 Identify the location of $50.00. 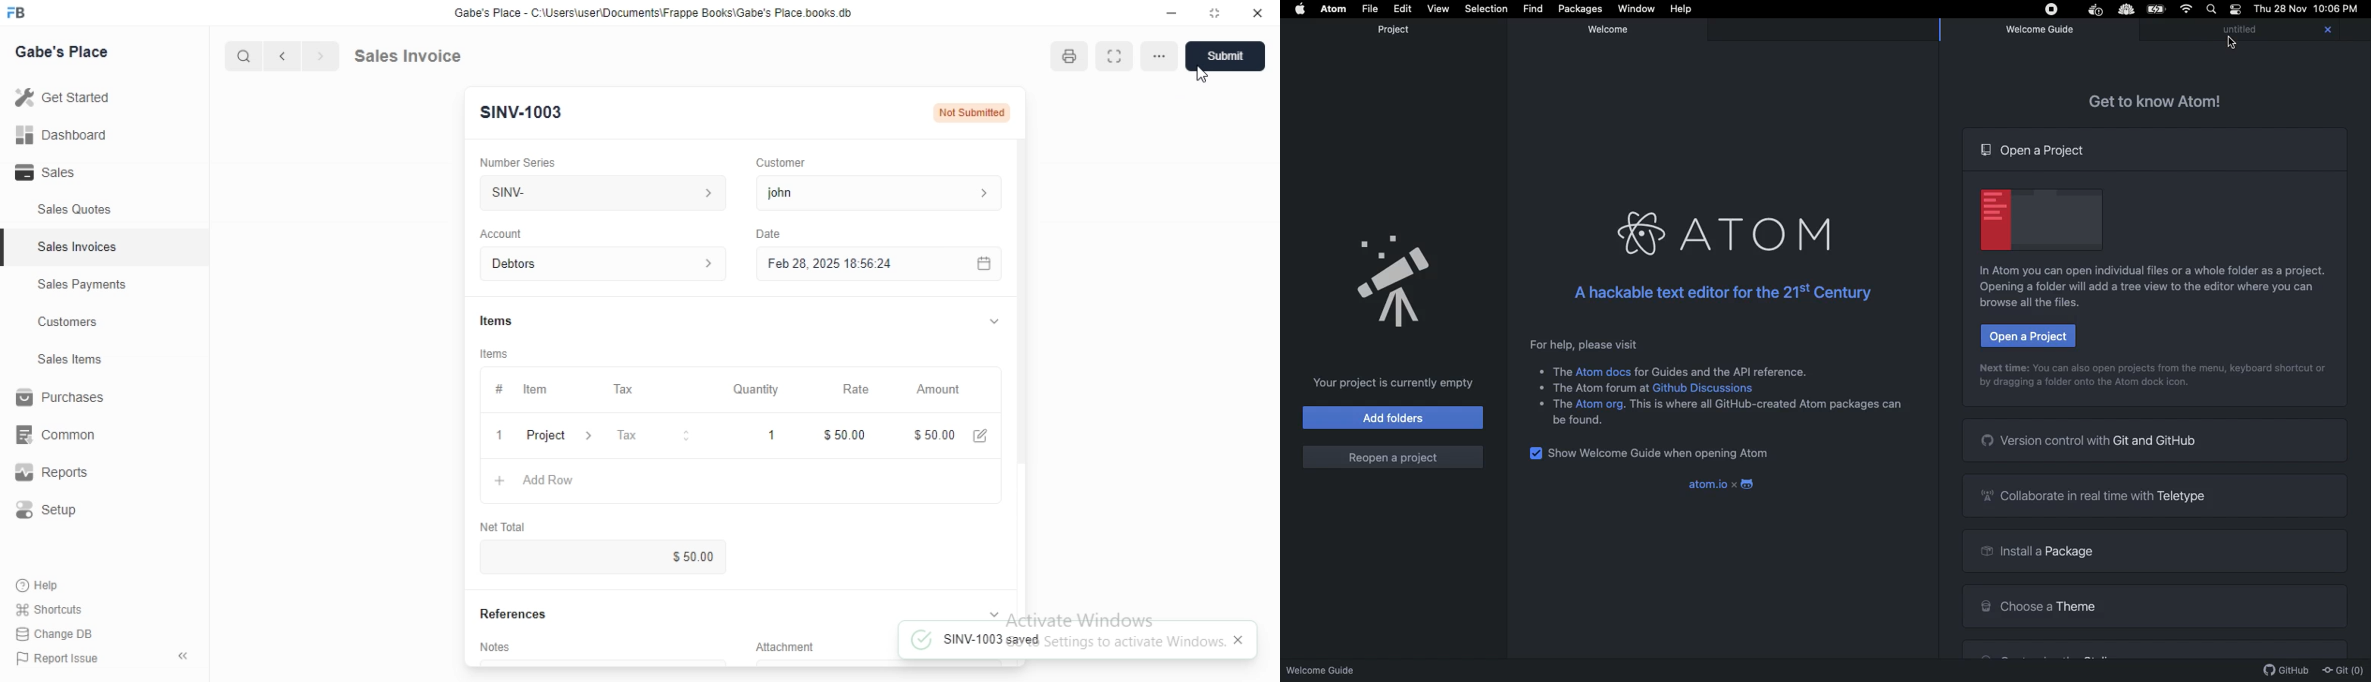
(842, 434).